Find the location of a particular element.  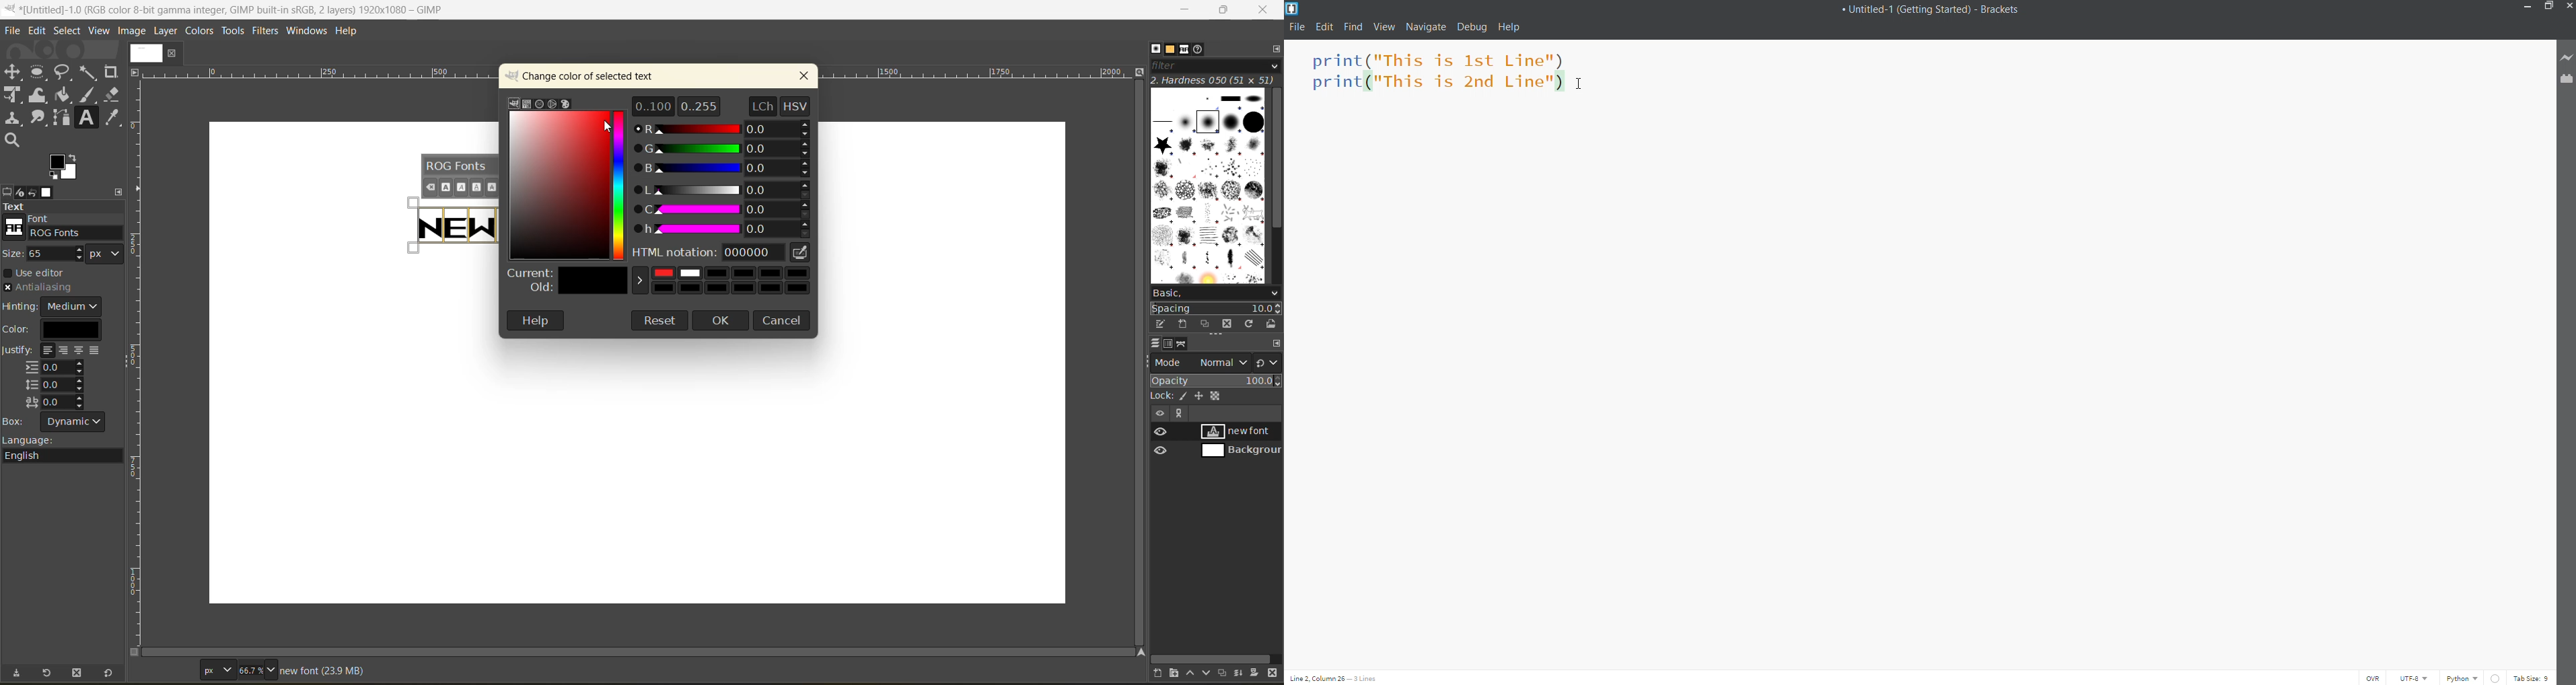

create a duplicate is located at coordinates (1224, 672).